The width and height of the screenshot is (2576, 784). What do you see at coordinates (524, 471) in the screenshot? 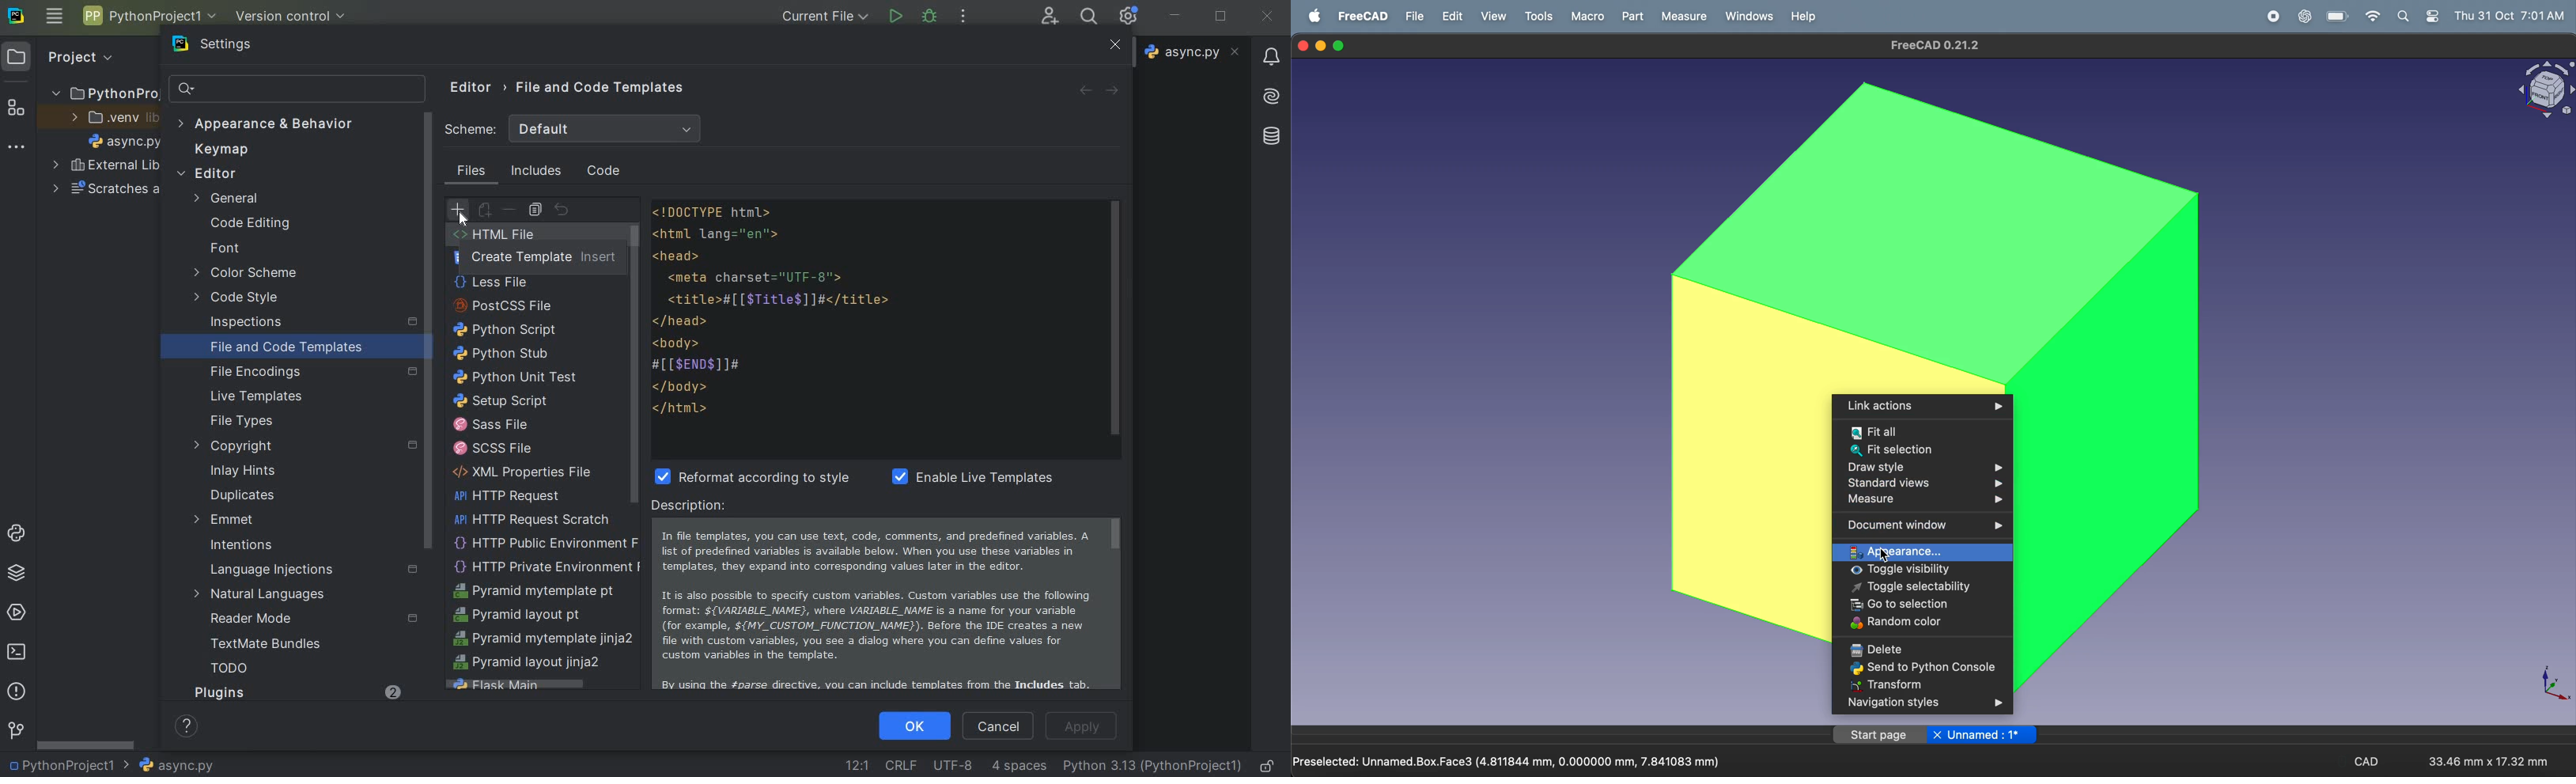
I see `XML Properties File` at bounding box center [524, 471].